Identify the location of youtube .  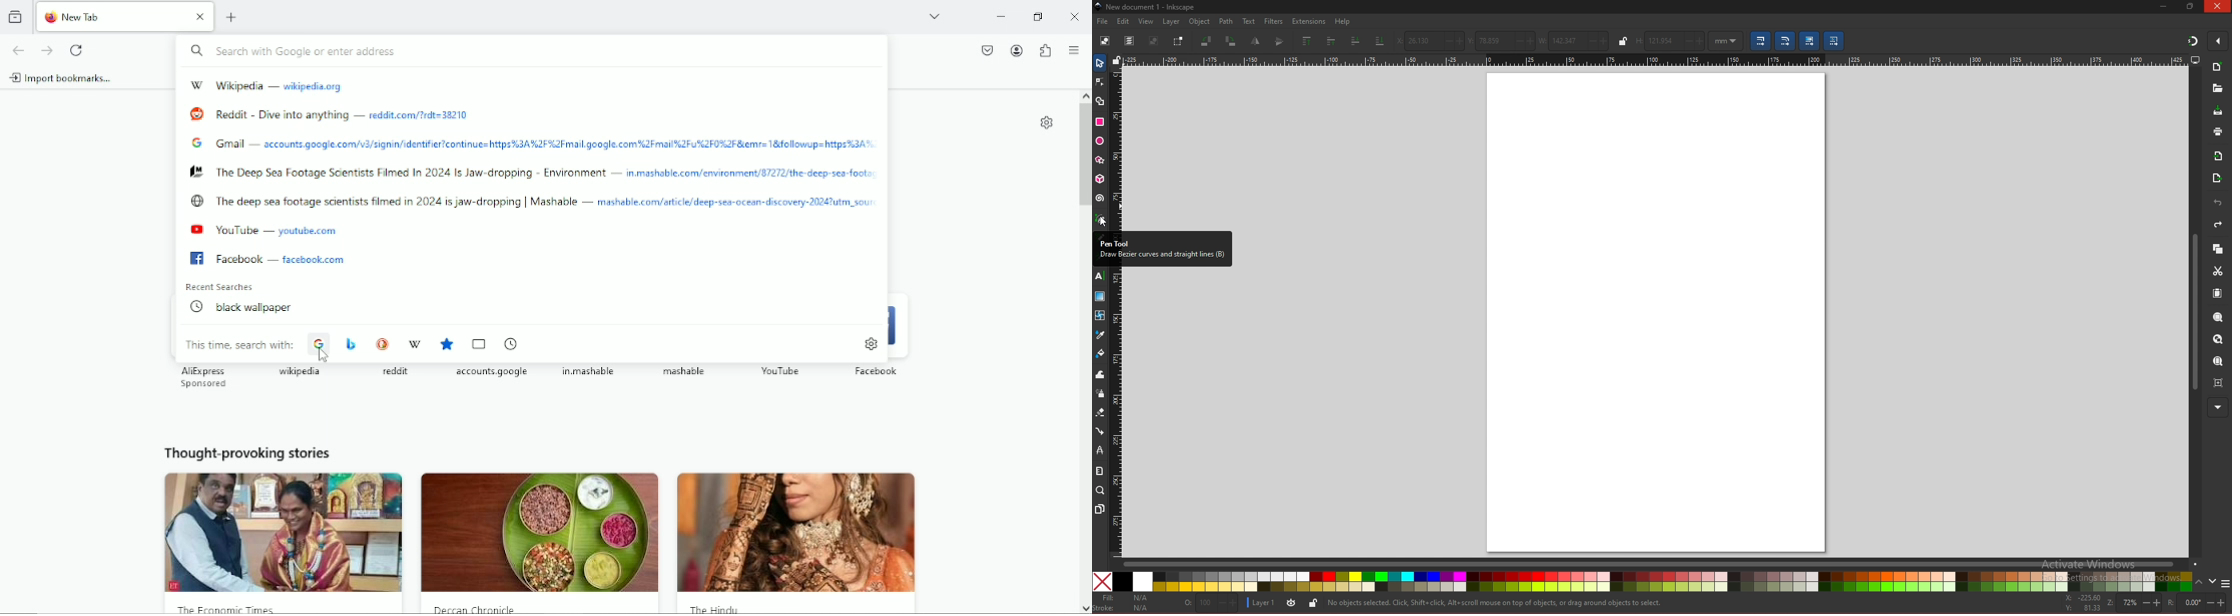
(242, 230).